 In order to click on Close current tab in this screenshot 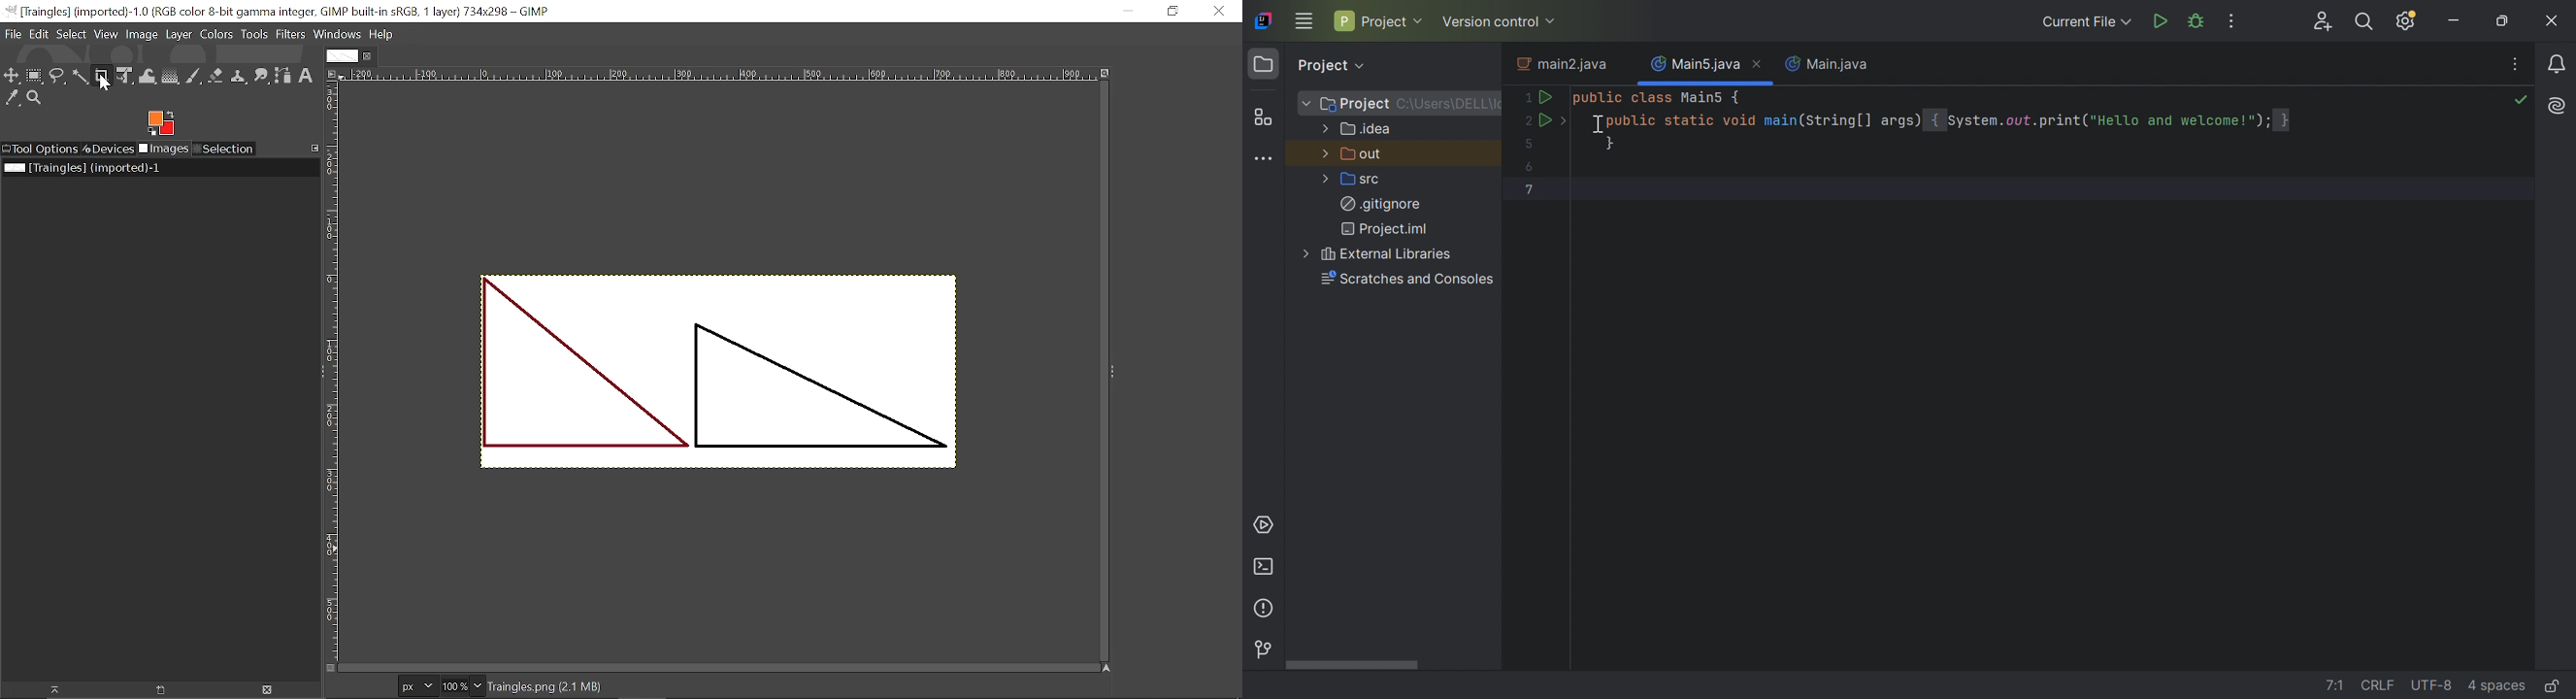, I will do `click(368, 55)`.